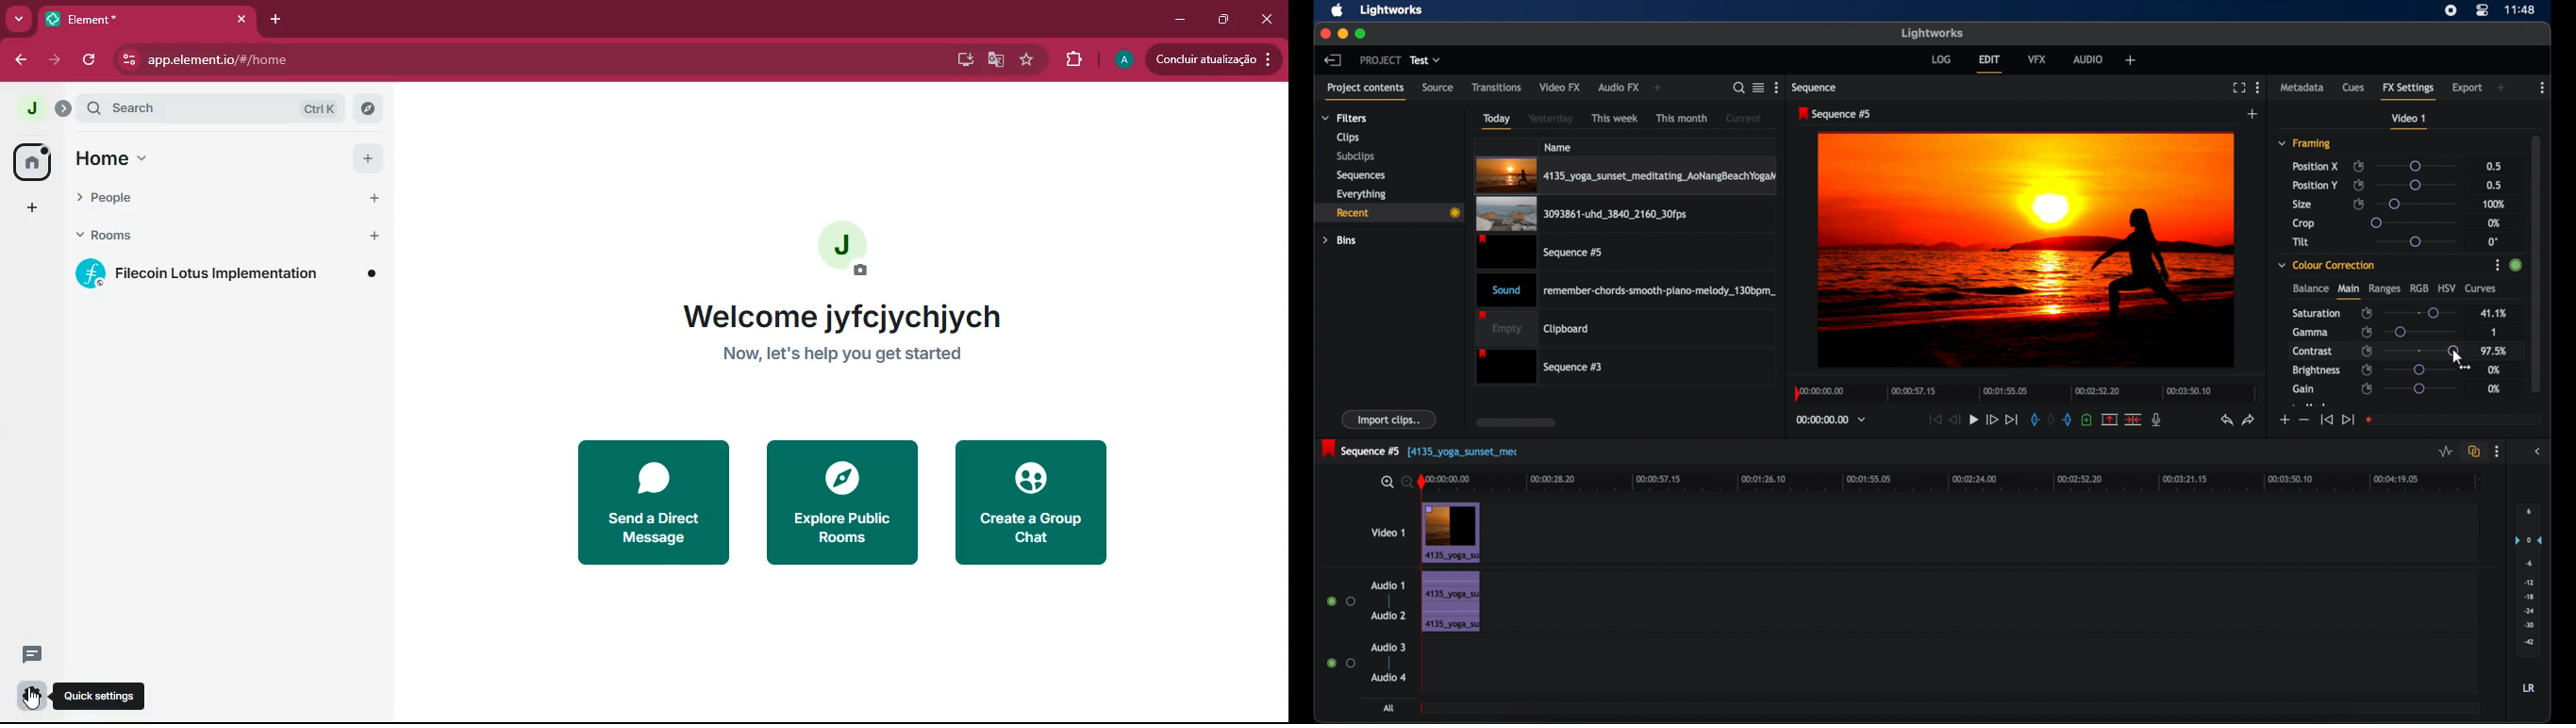 Image resolution: width=2576 pixels, height=728 pixels. Describe the element at coordinates (1627, 289) in the screenshot. I see `audio clip` at that location.